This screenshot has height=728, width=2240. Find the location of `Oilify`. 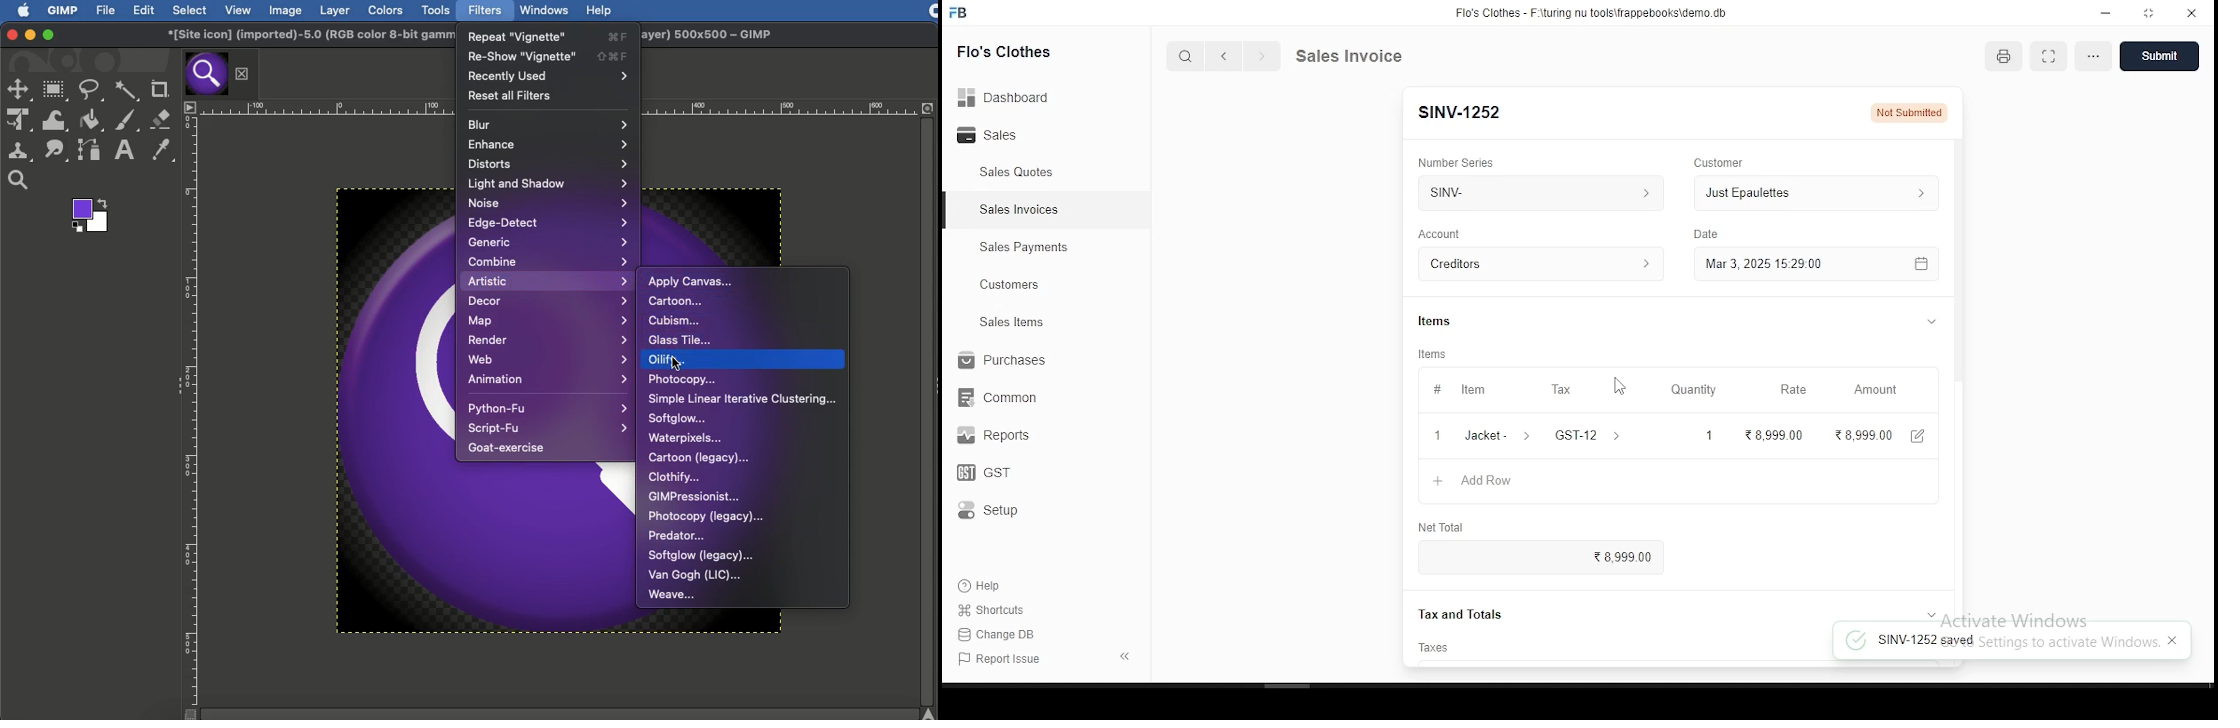

Oilify is located at coordinates (671, 359).